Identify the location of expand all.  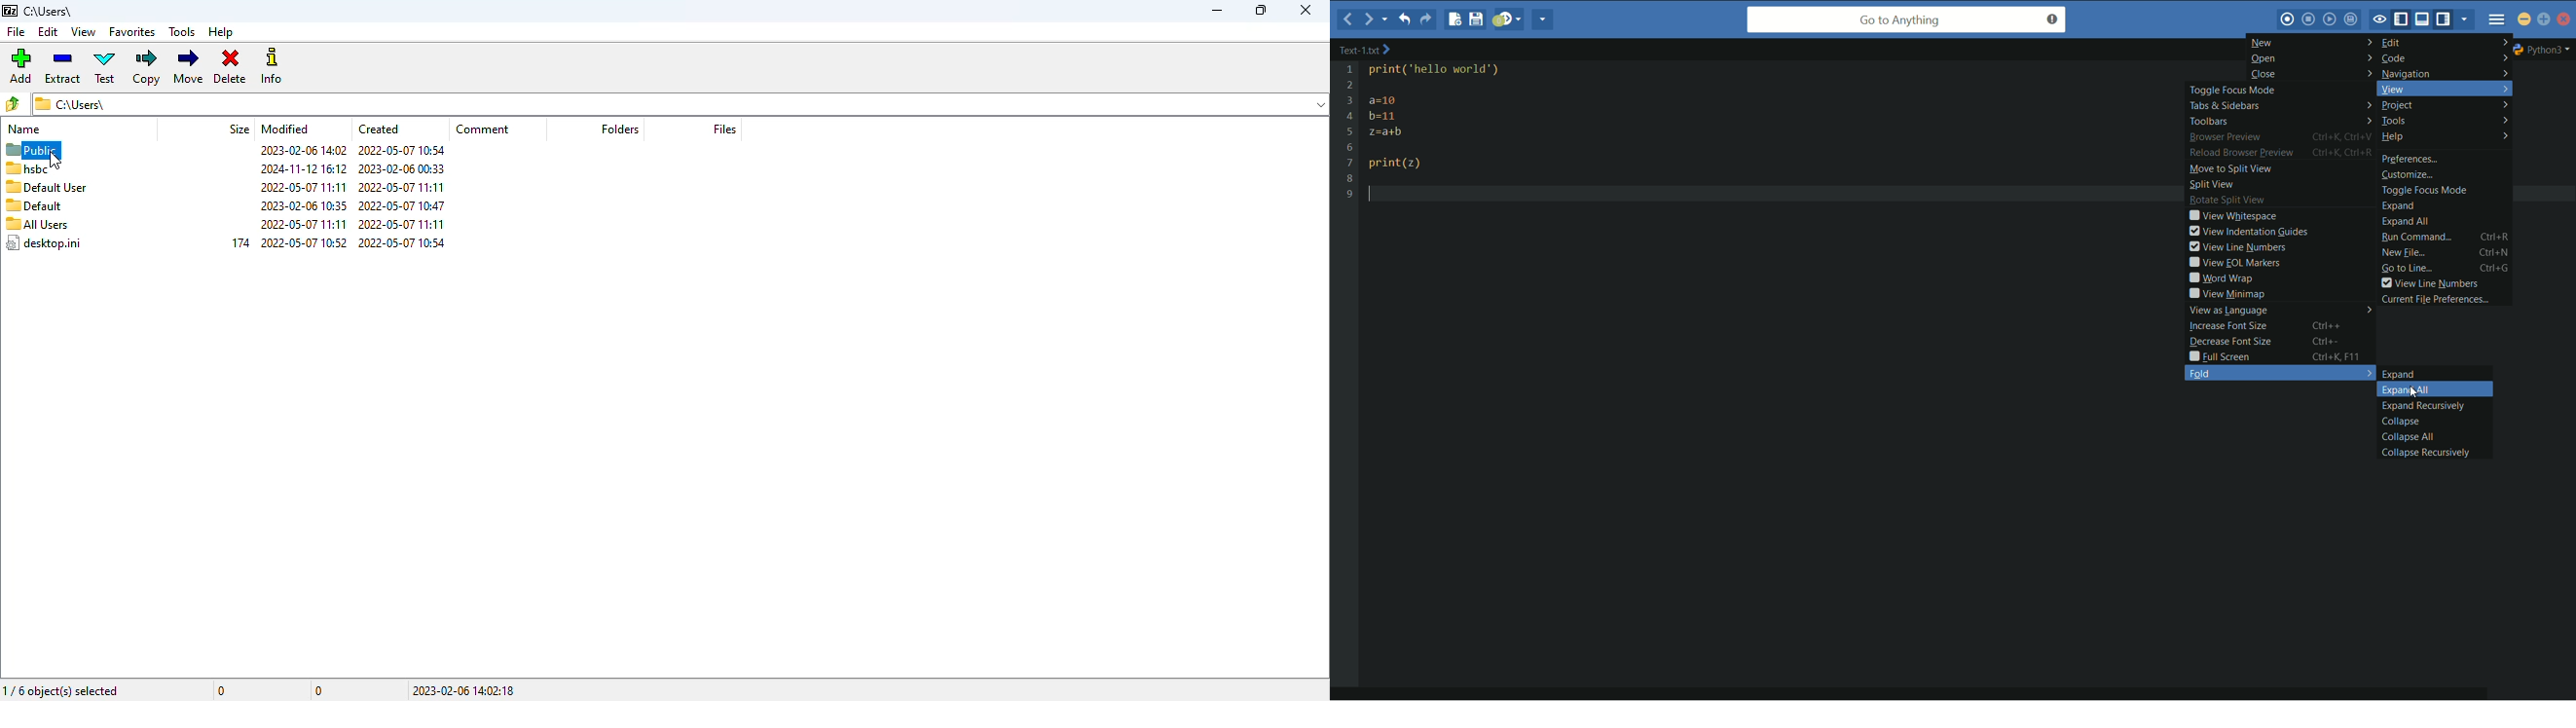
(2404, 390).